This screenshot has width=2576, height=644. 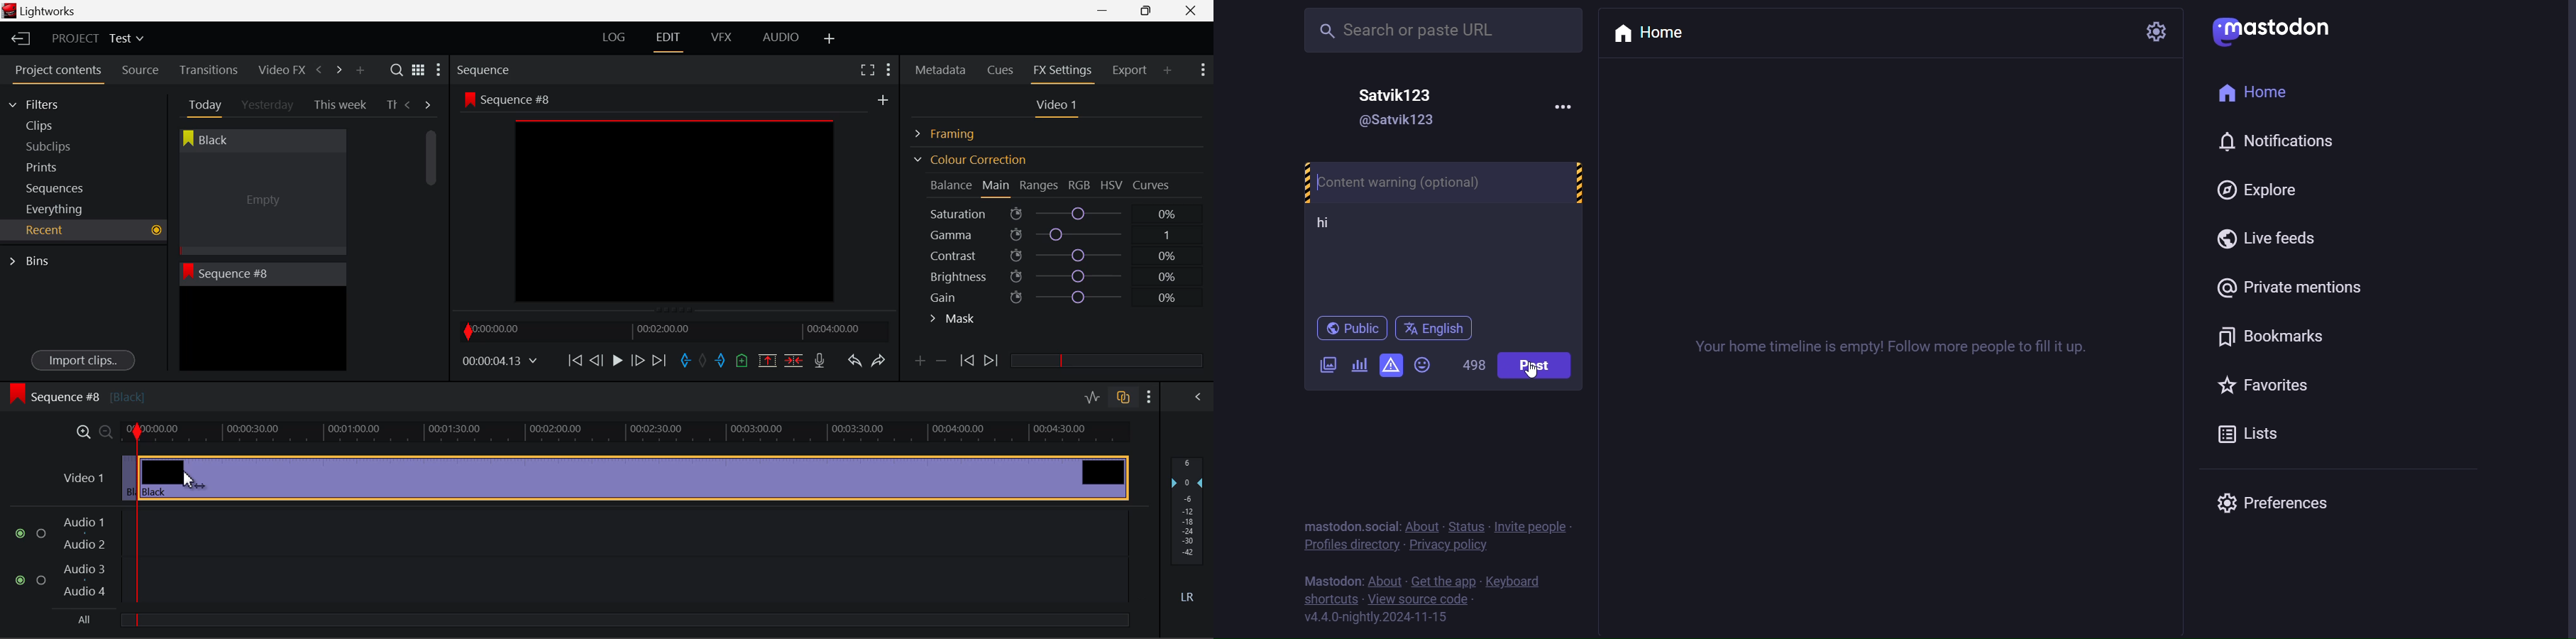 I want to click on Mark In, so click(x=687, y=361).